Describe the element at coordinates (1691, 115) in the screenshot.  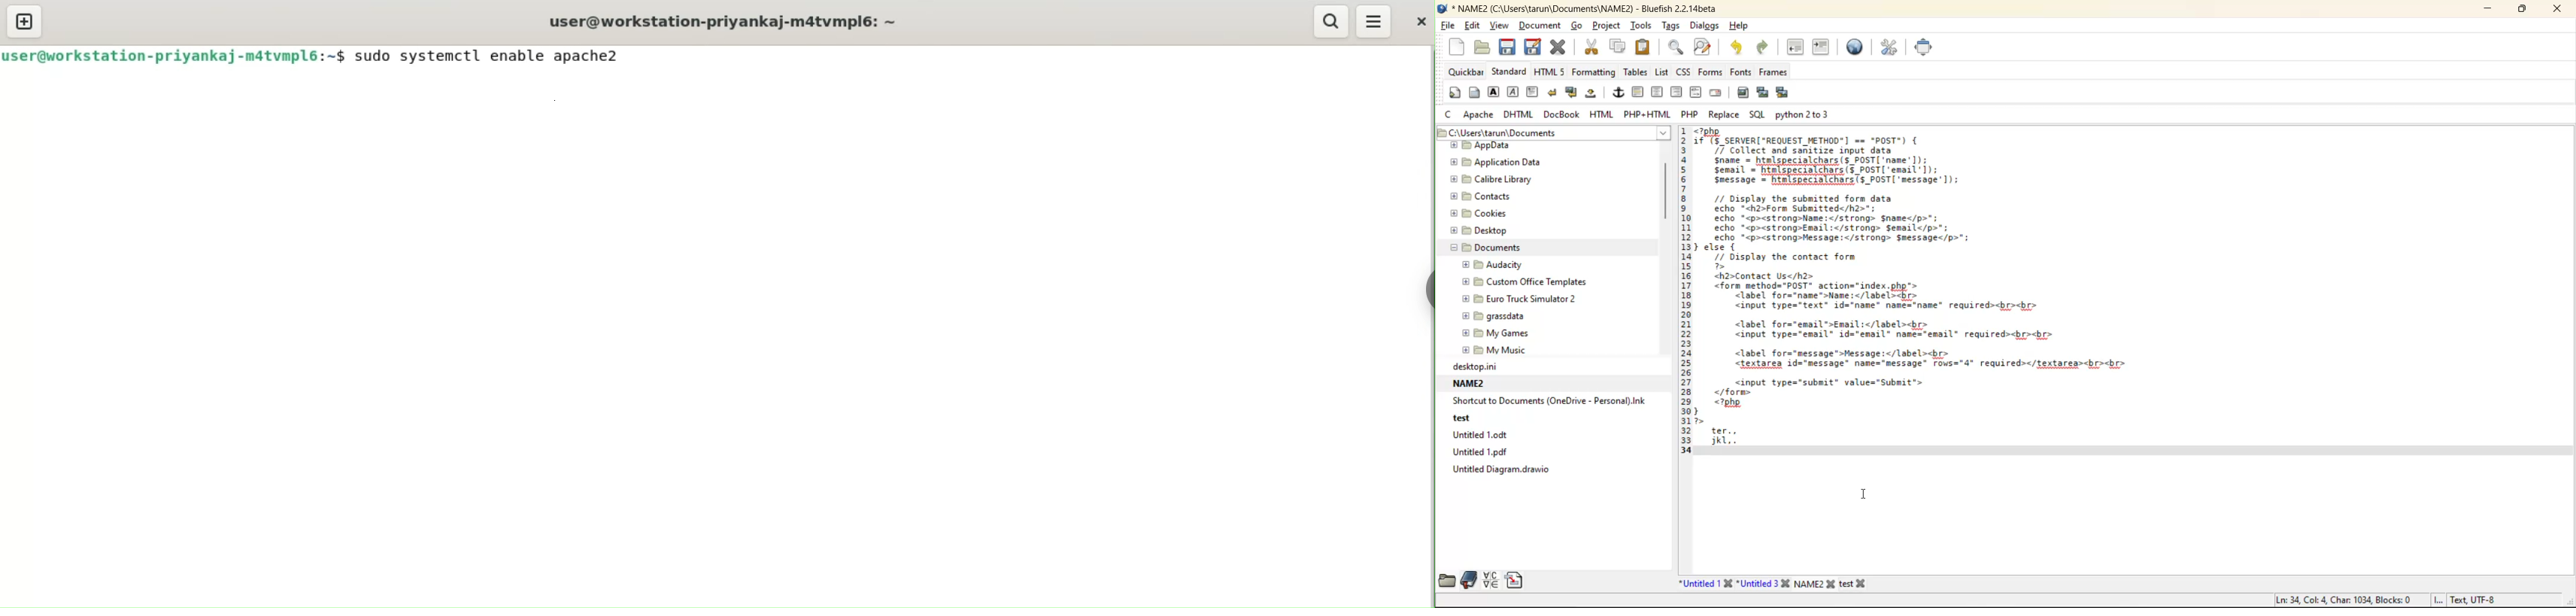
I see `php` at that location.